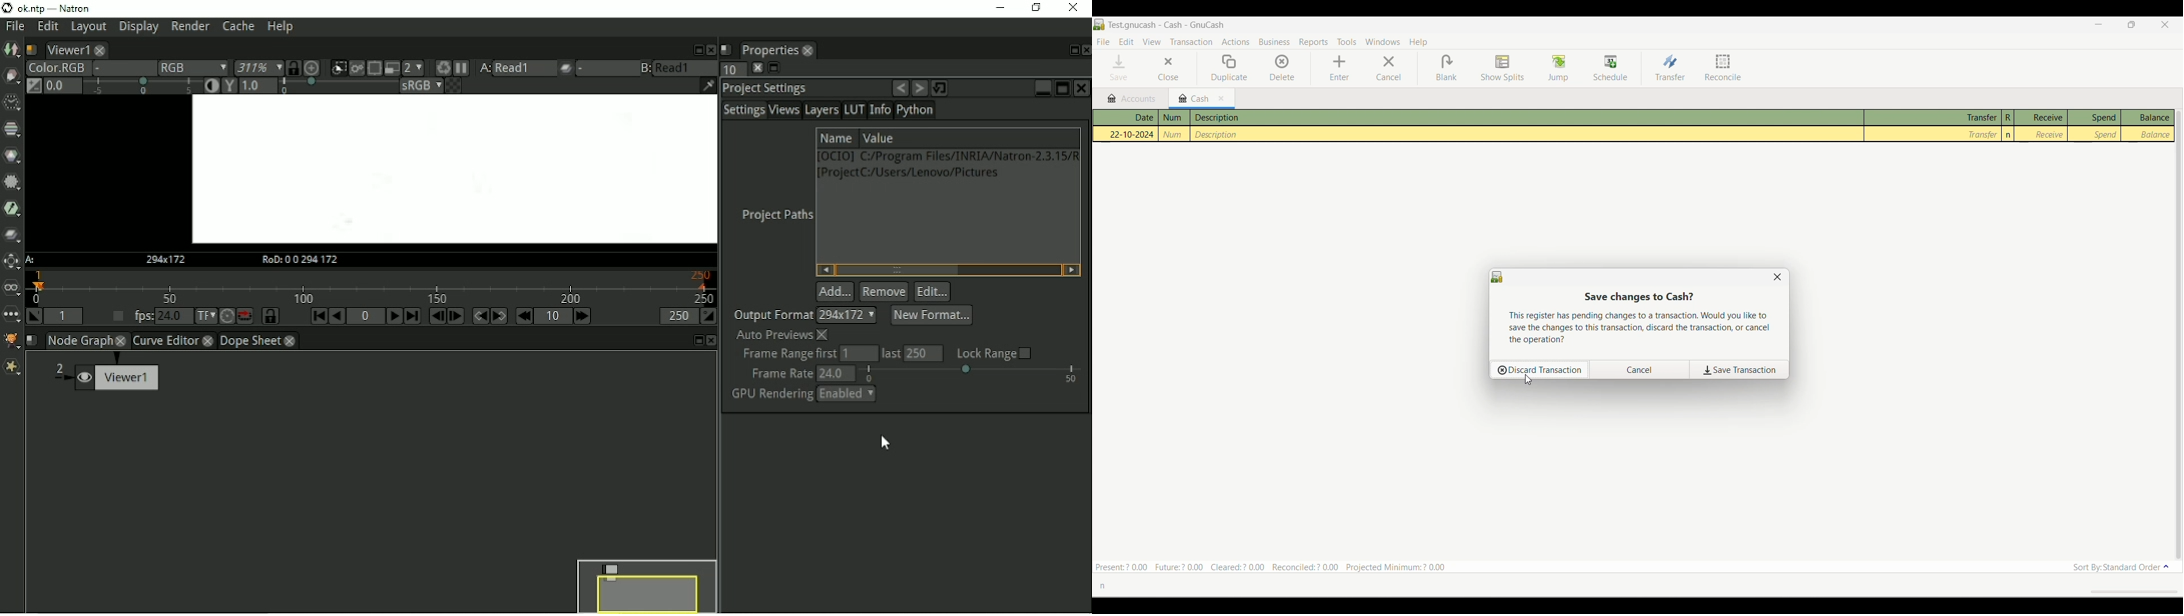  What do you see at coordinates (2043, 126) in the screenshot?
I see `Receive column` at bounding box center [2043, 126].